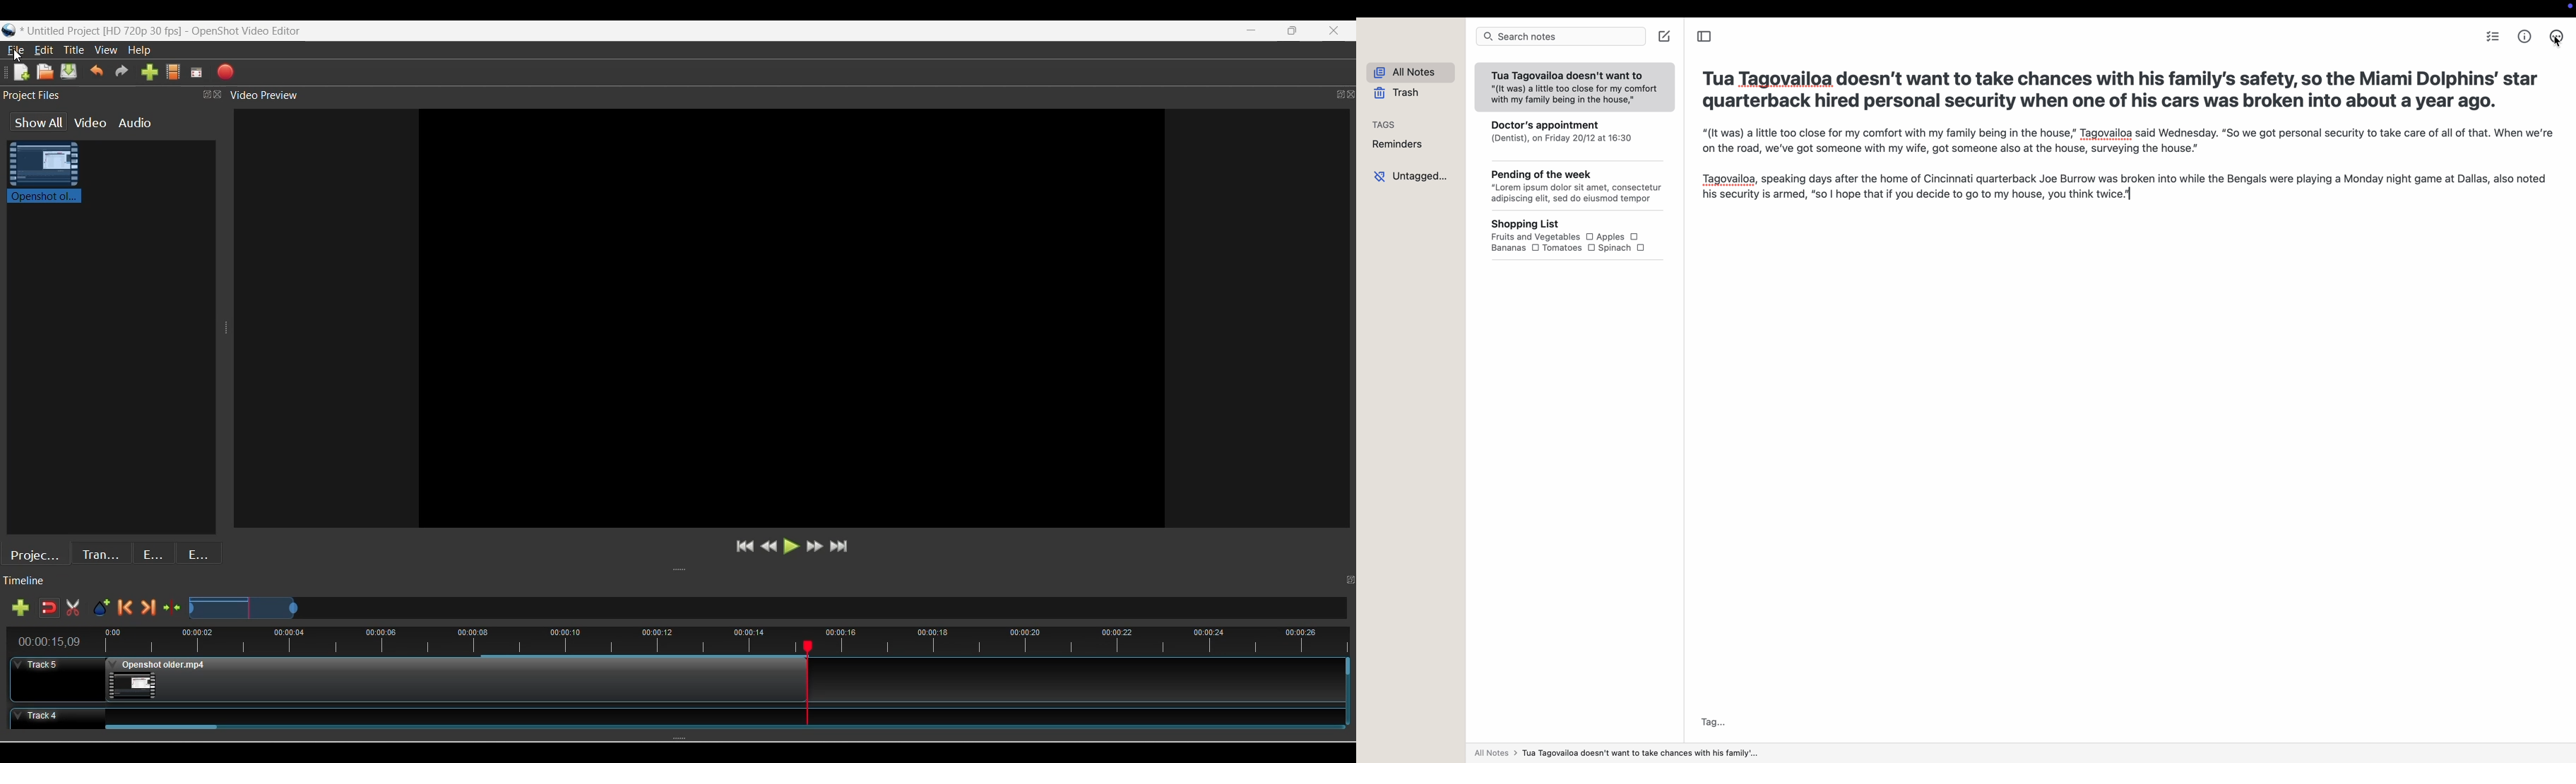 The width and height of the screenshot is (2576, 784). I want to click on Transitions, so click(101, 553).